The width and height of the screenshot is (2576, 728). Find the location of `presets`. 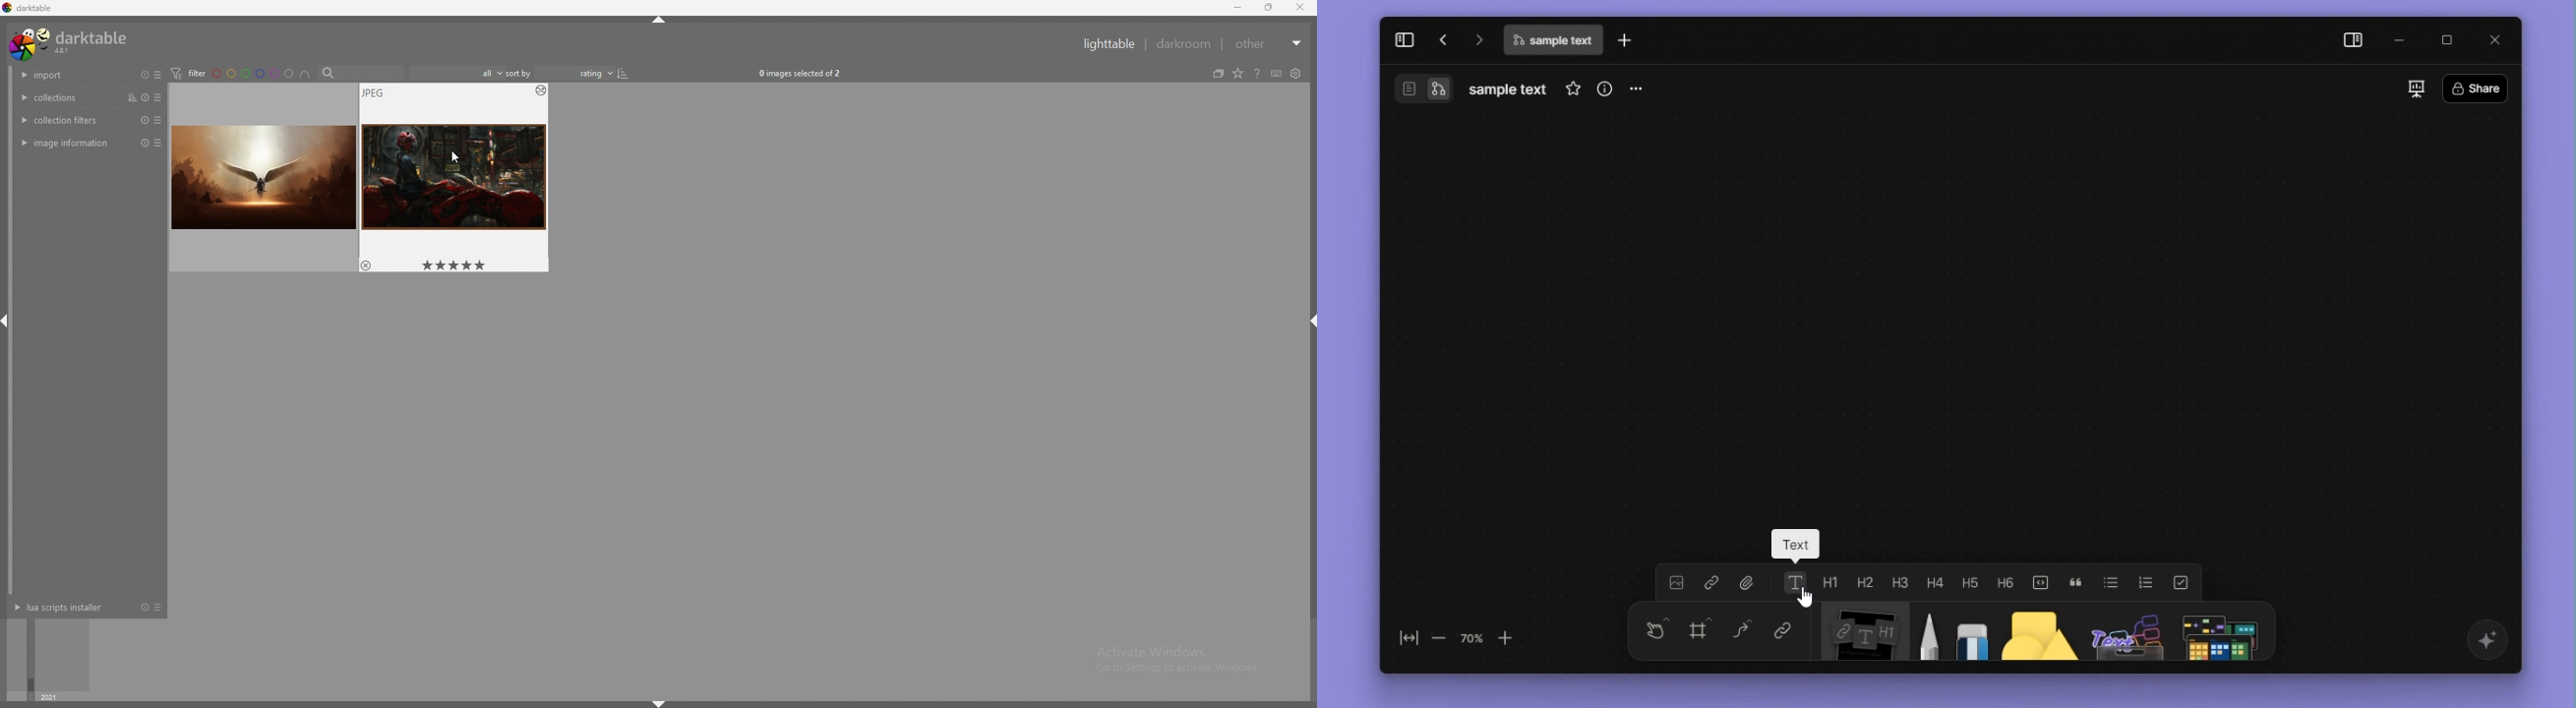

presets is located at coordinates (159, 607).